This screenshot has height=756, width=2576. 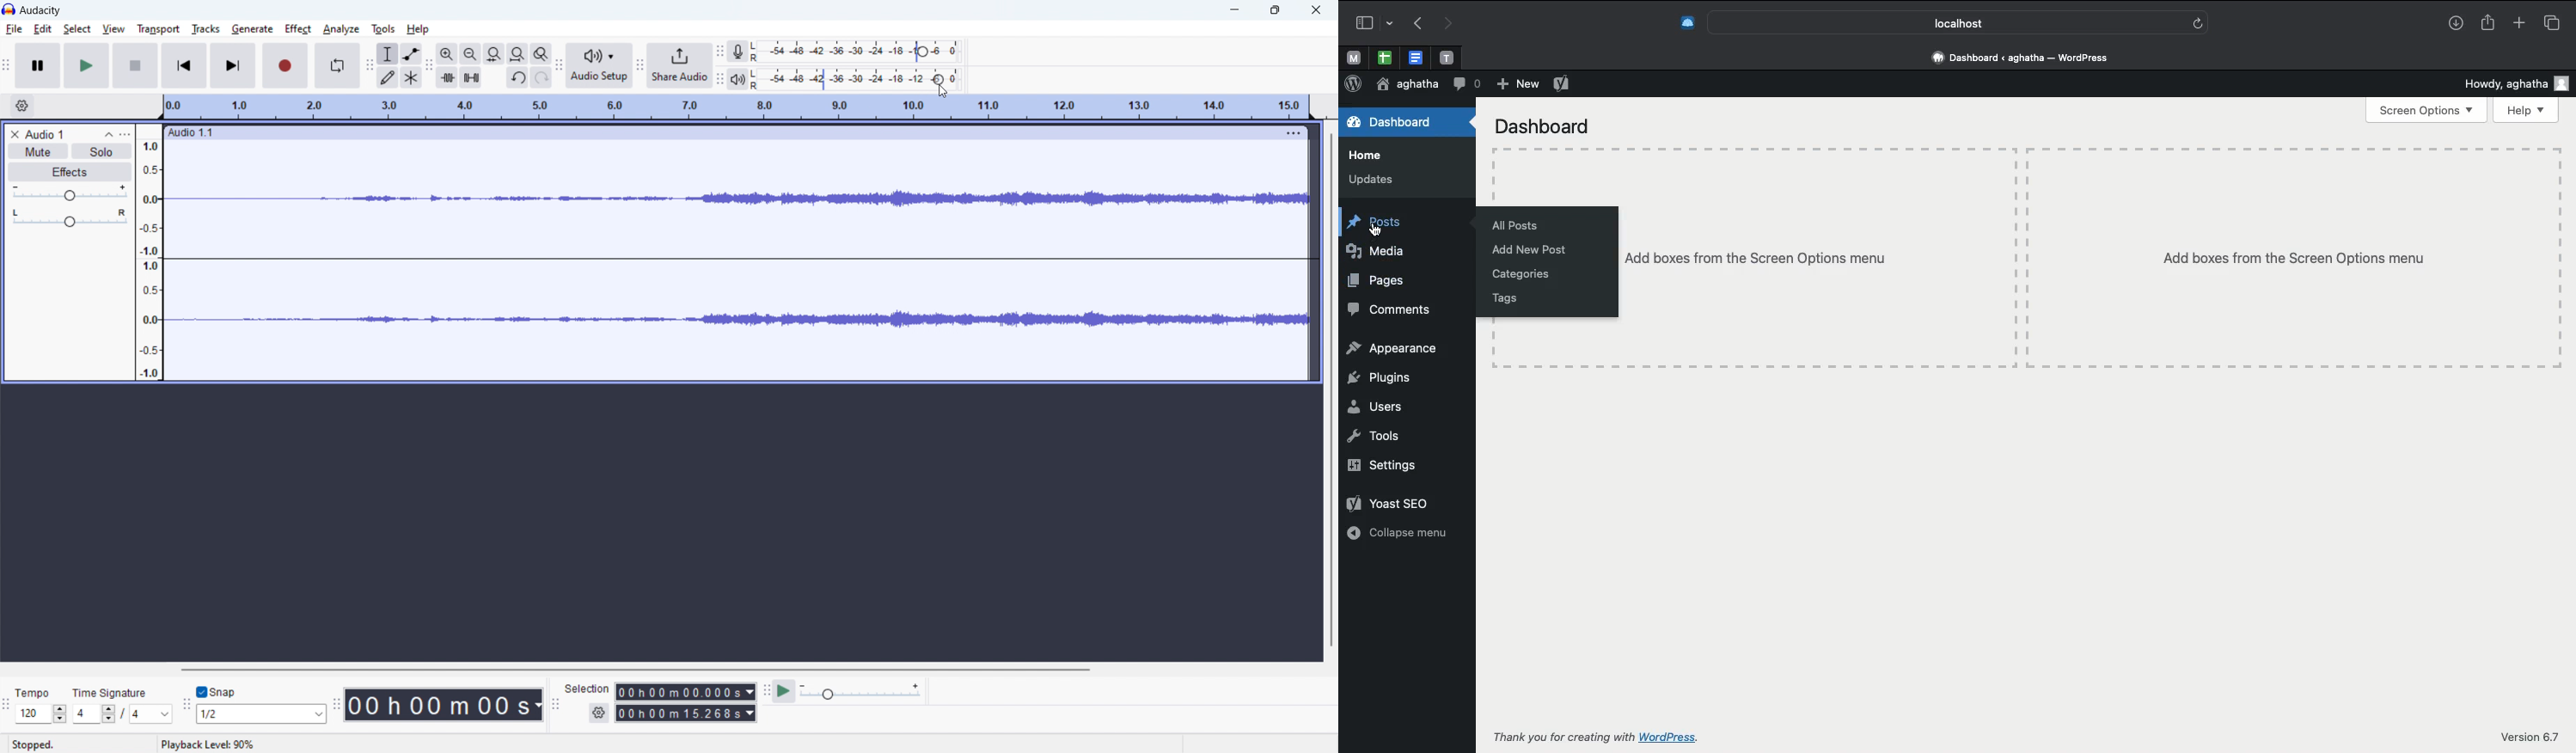 I want to click on time signature, so click(x=122, y=713).